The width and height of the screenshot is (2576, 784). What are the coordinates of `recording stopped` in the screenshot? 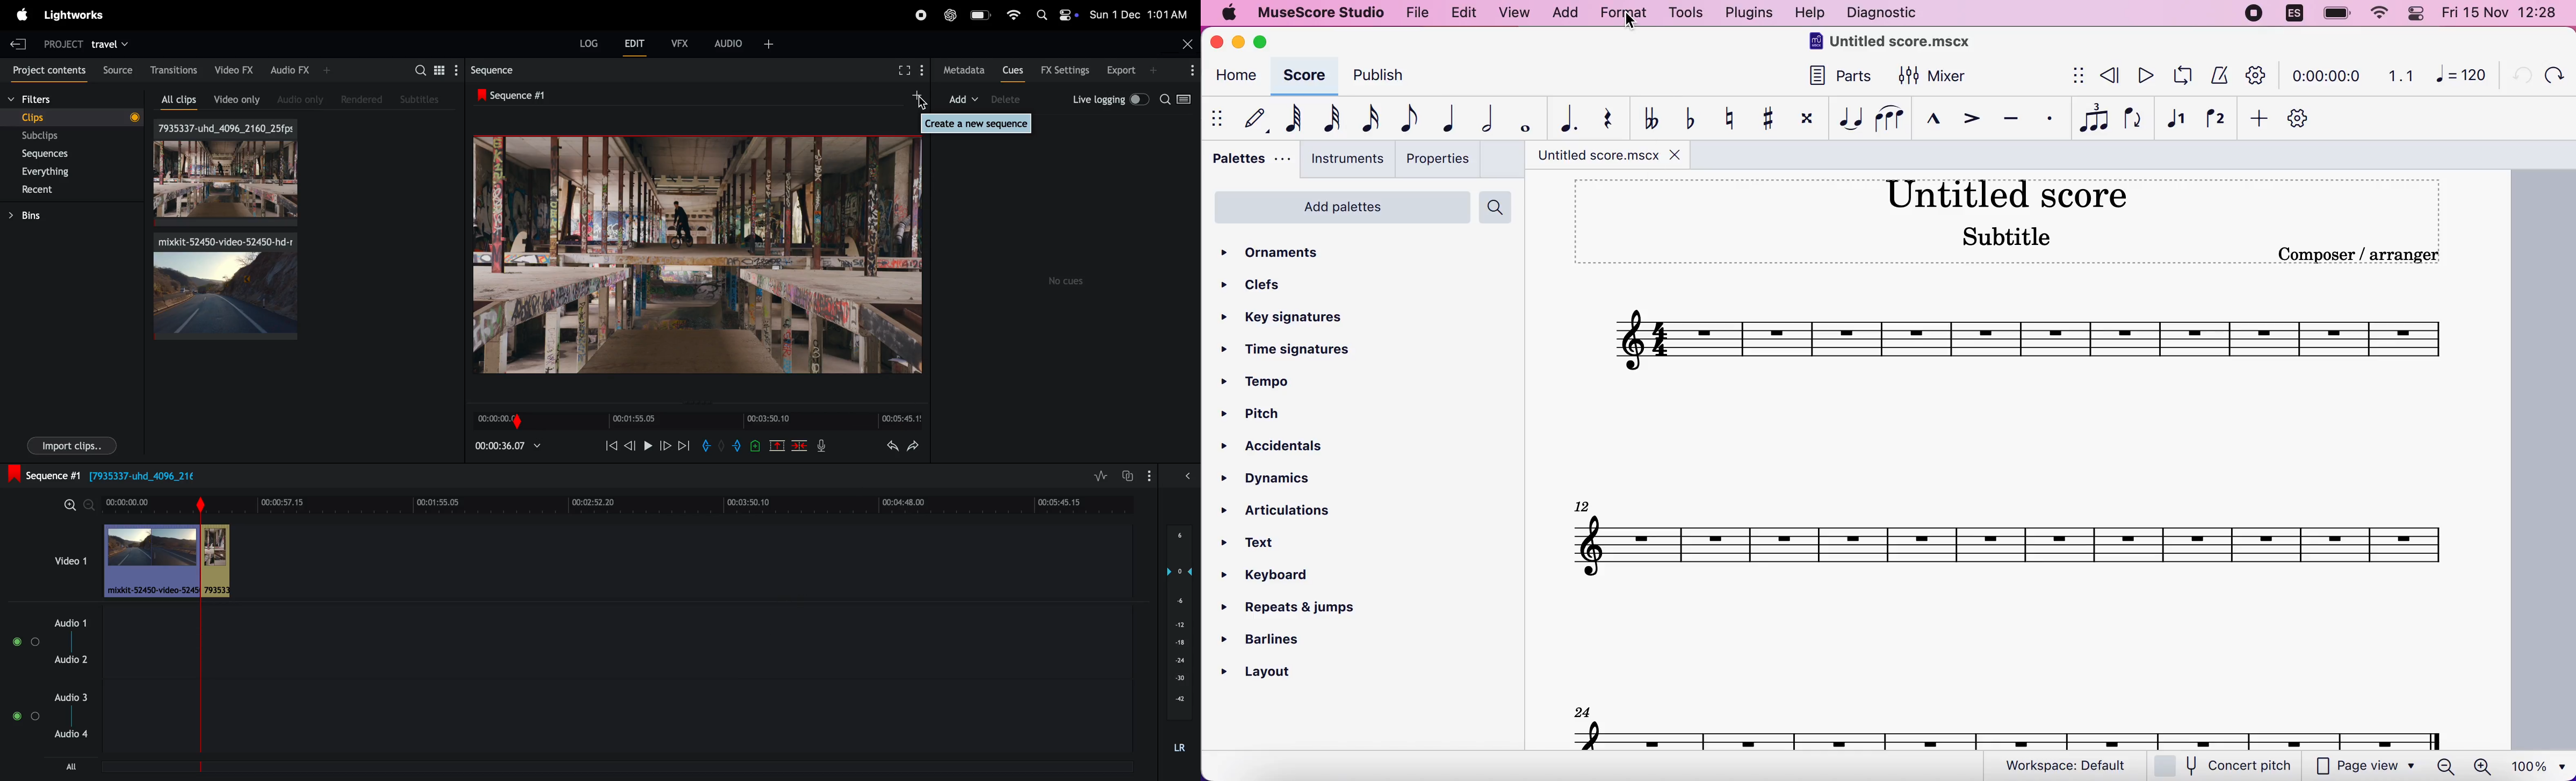 It's located at (2255, 15).